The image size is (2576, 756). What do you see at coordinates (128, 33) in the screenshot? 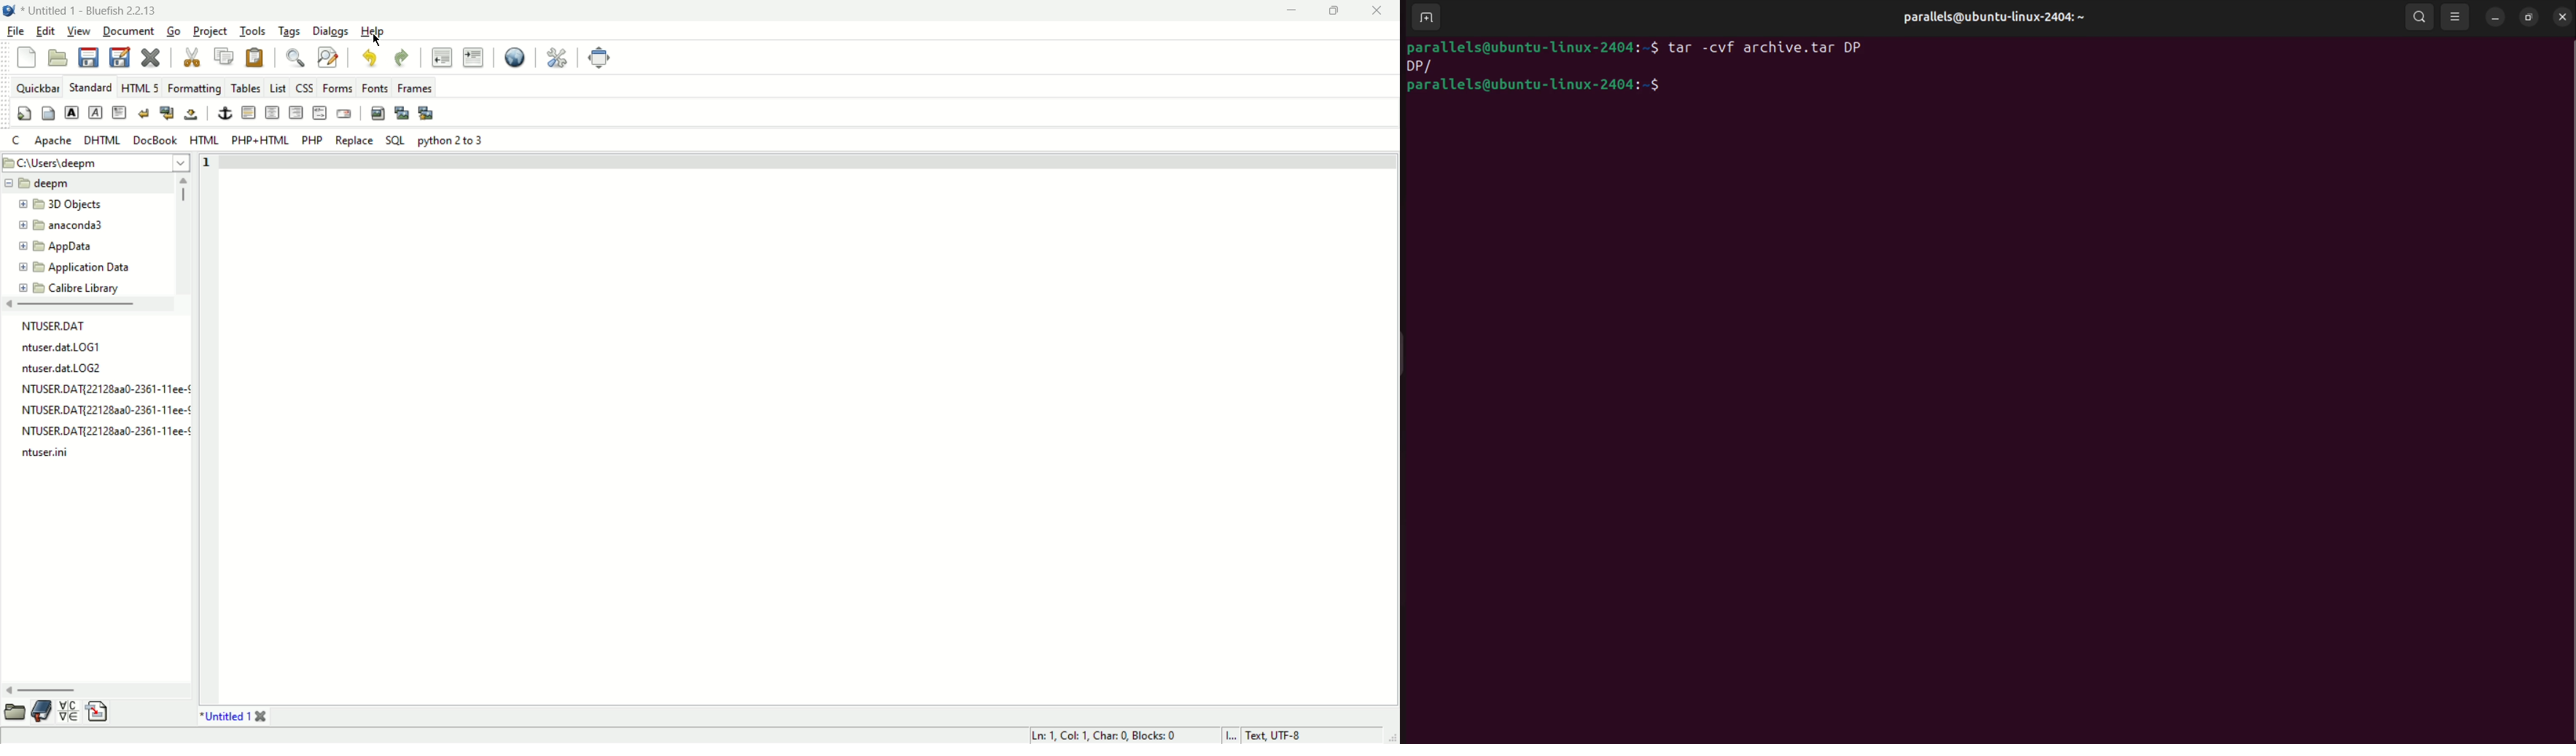
I see `document` at bounding box center [128, 33].